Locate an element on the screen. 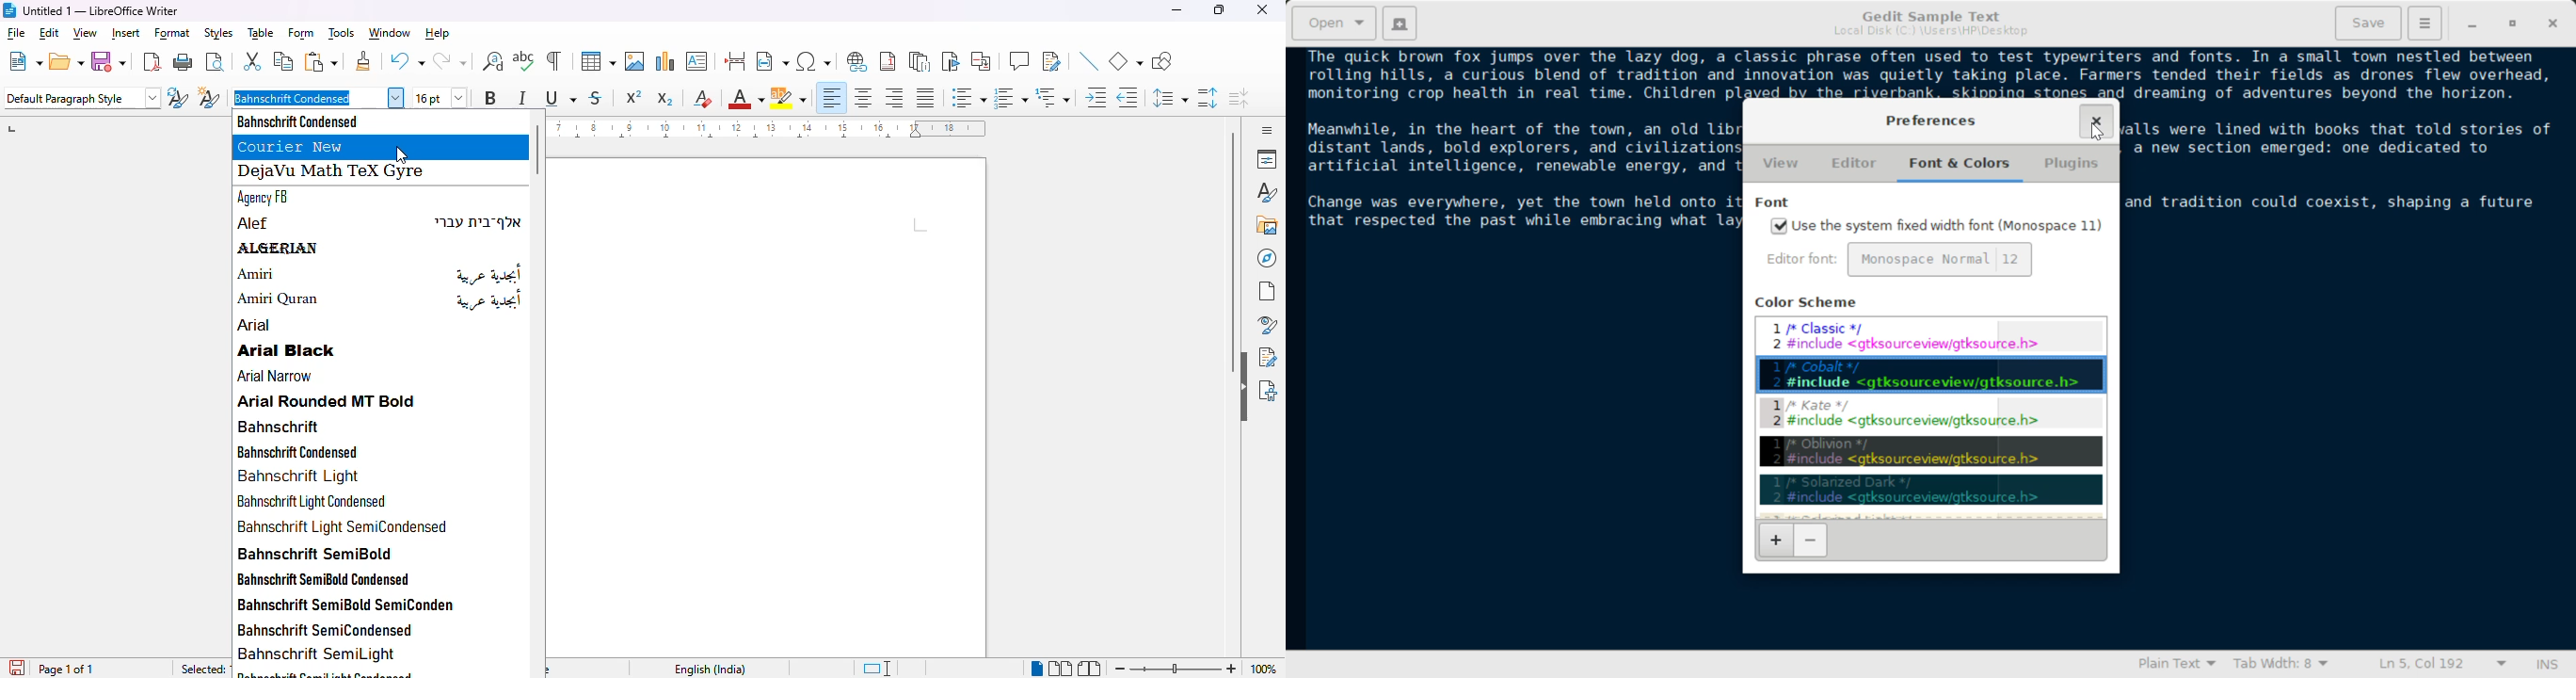 This screenshot has height=700, width=2576. table is located at coordinates (261, 33).